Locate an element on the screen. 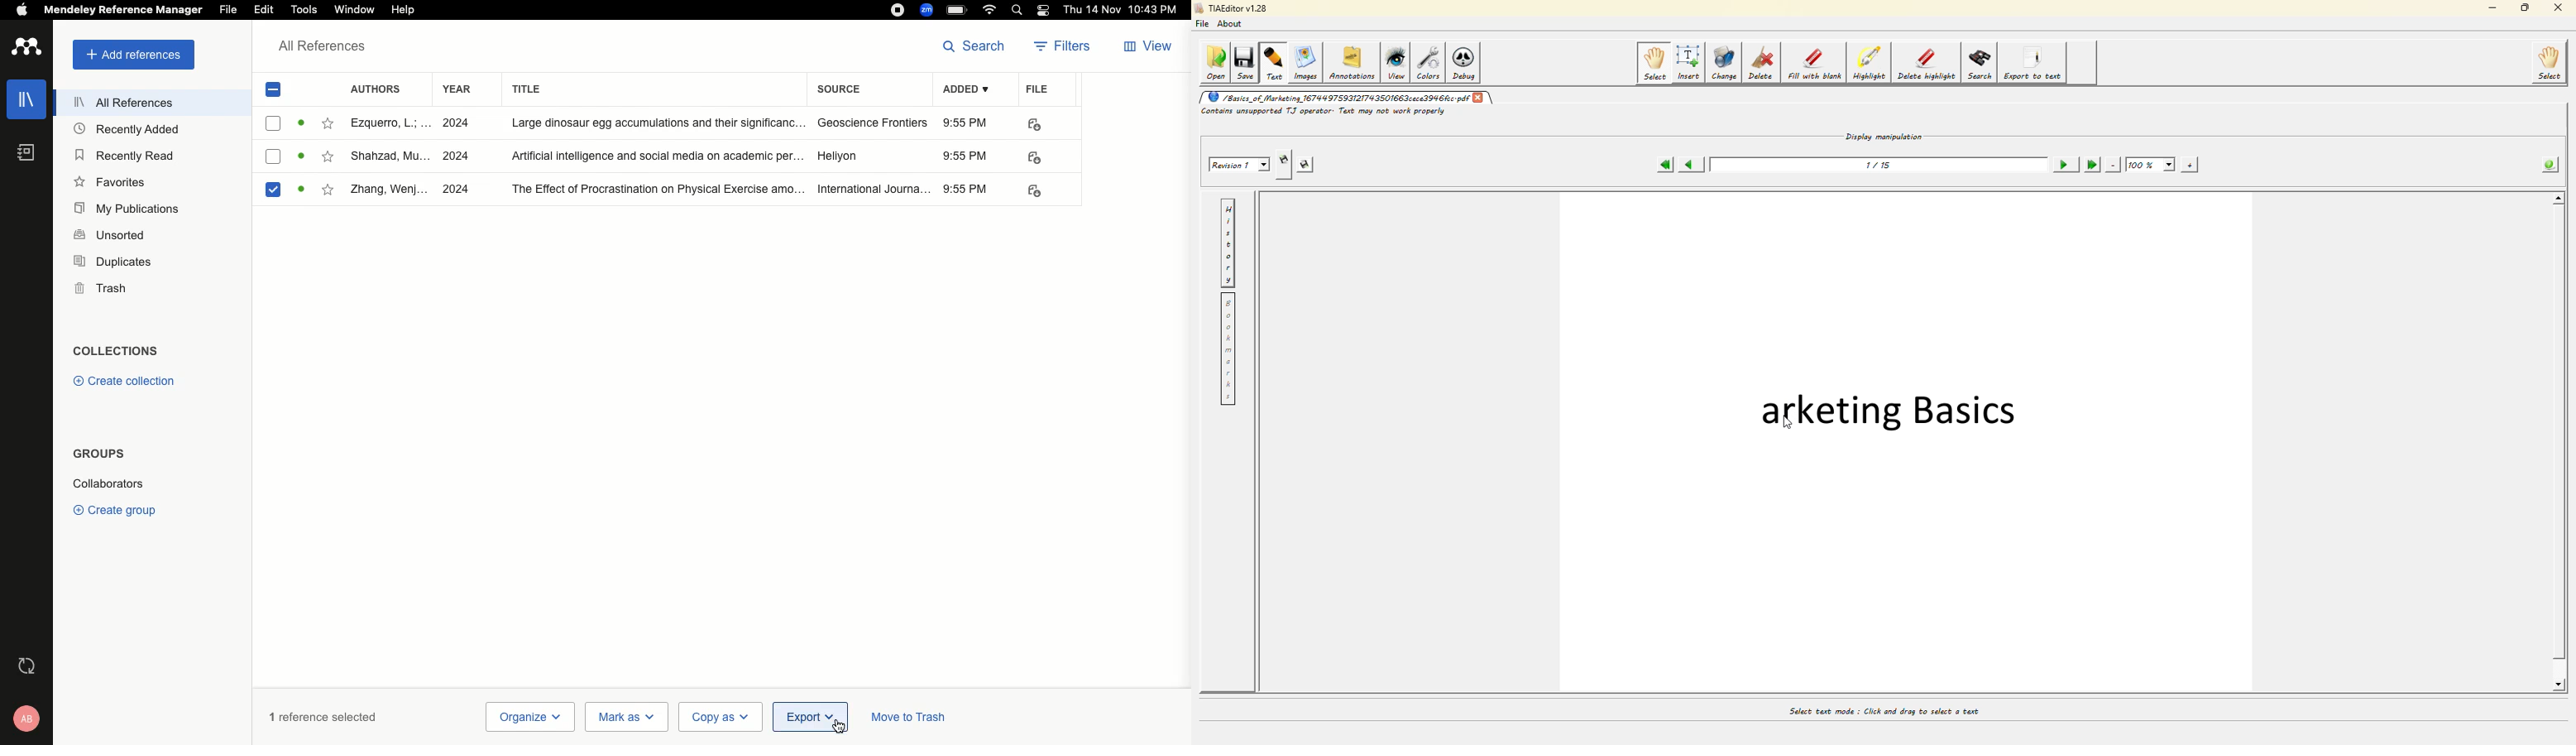  Zhang is located at coordinates (389, 190).